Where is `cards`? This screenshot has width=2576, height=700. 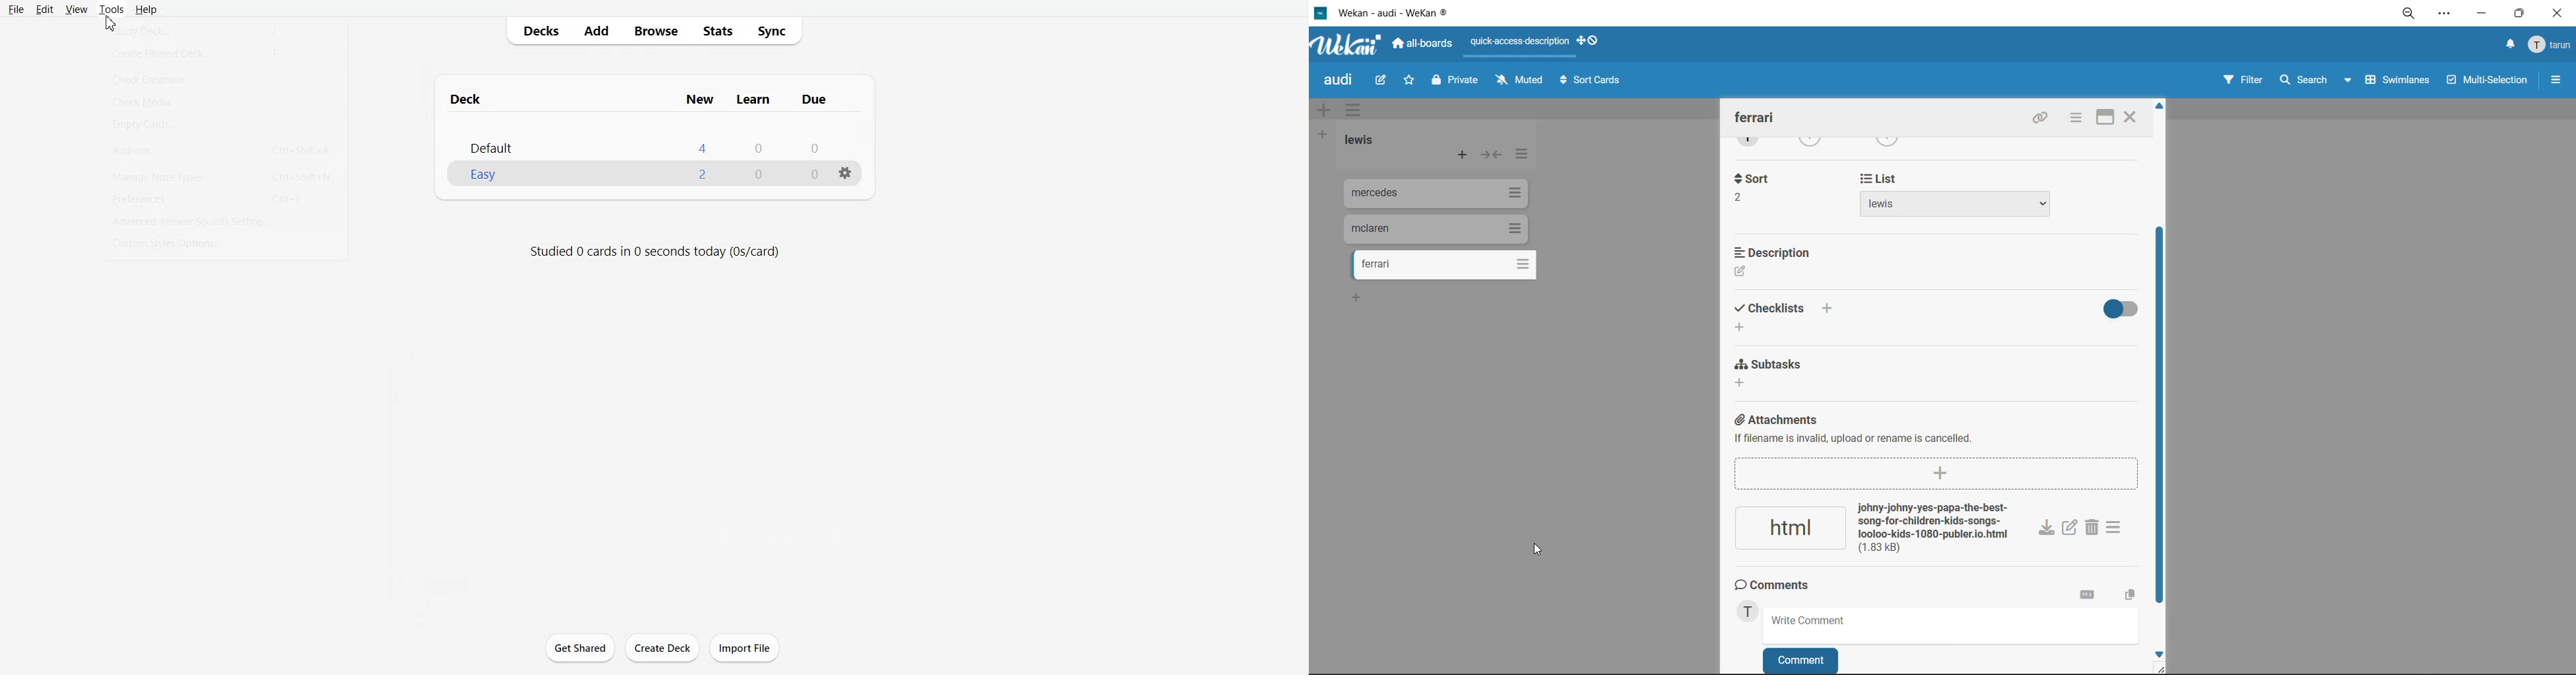 cards is located at coordinates (1432, 194).